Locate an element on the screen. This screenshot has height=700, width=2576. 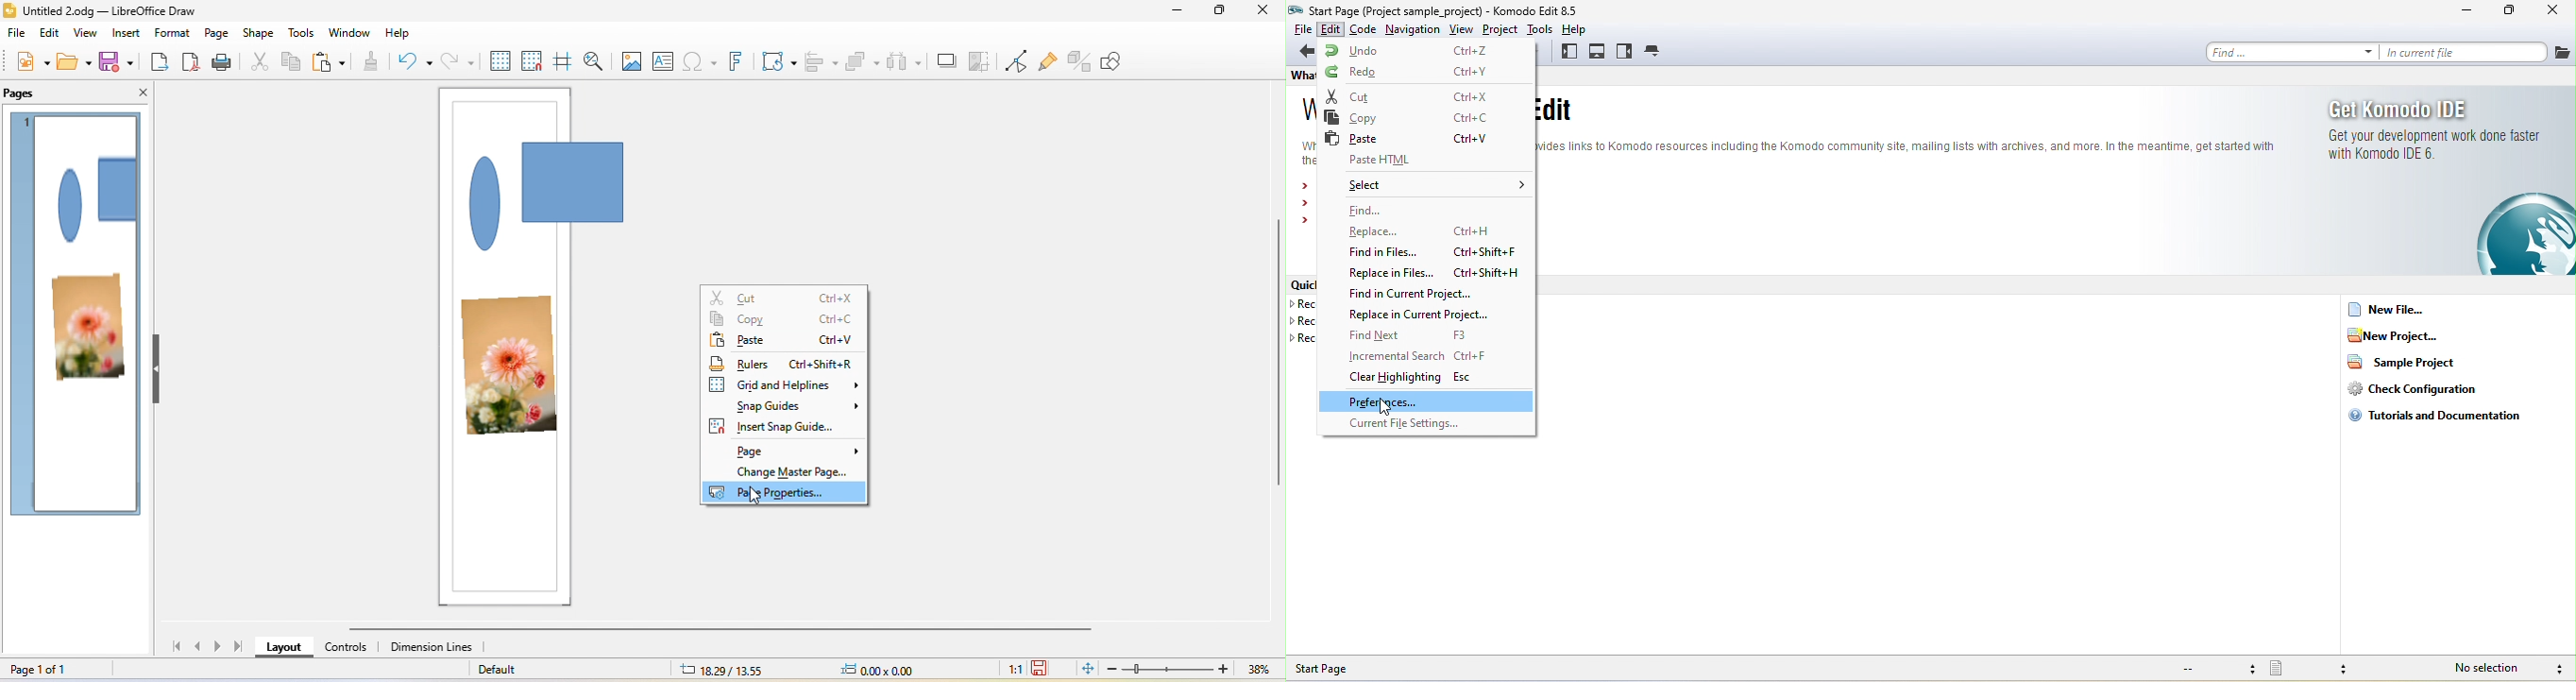
special character is located at coordinates (702, 62).